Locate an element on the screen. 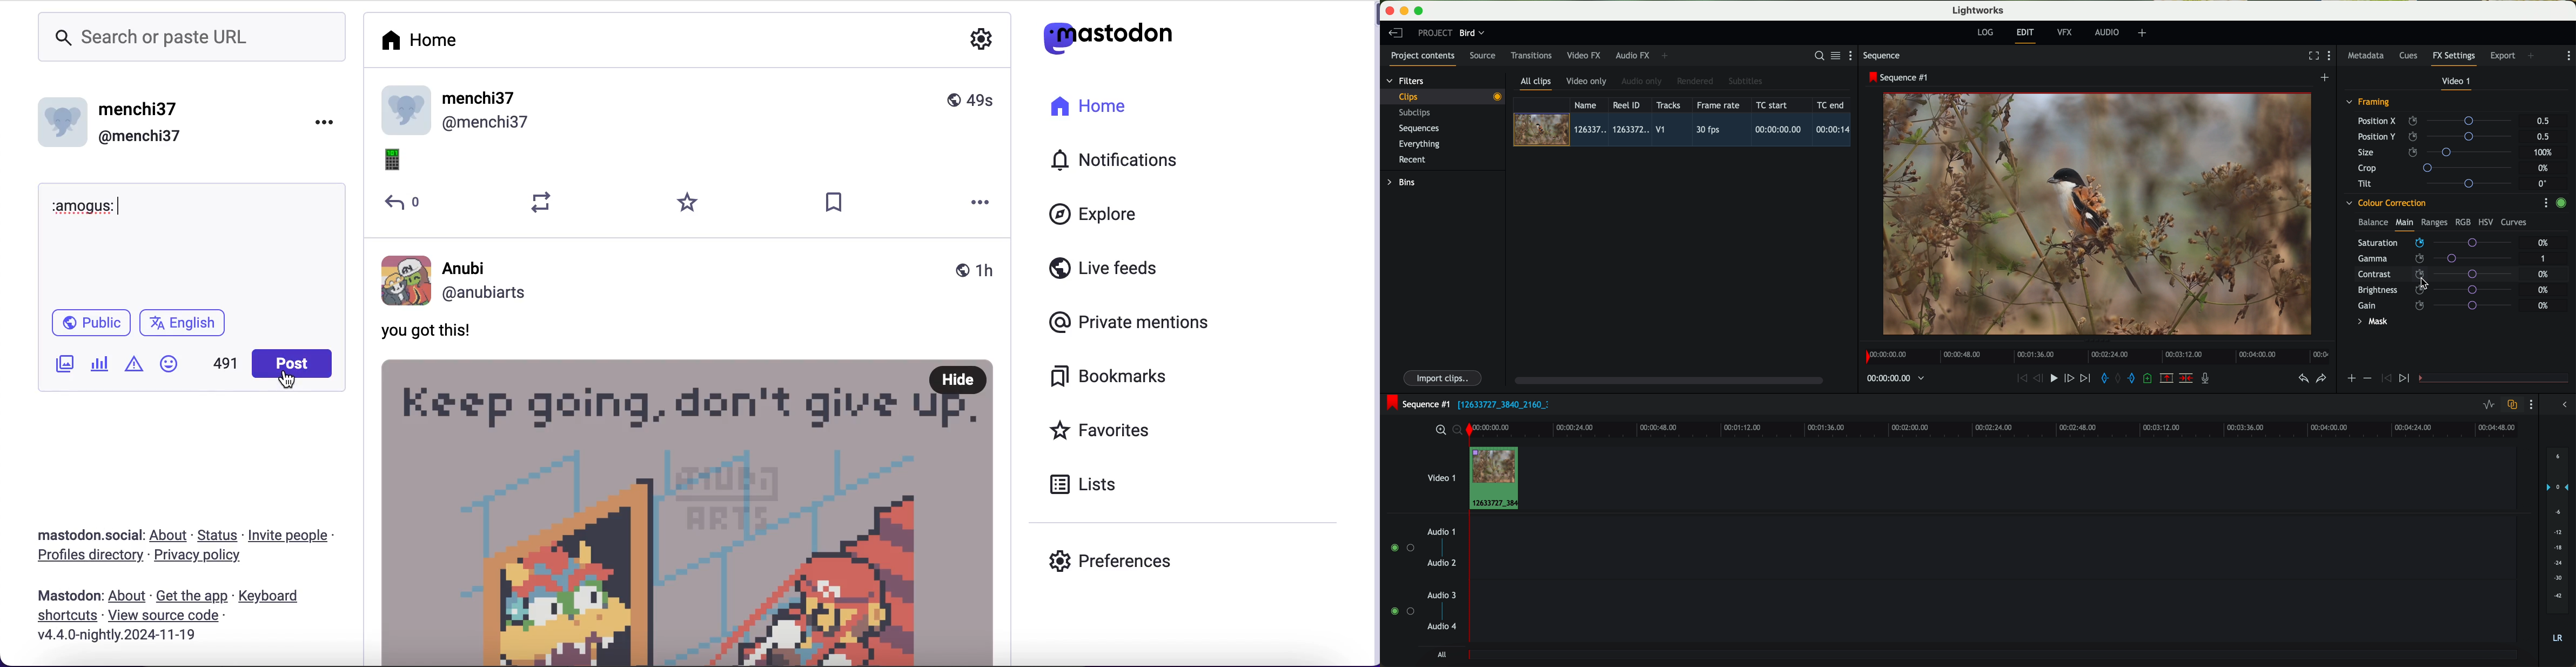 The width and height of the screenshot is (2576, 672). menchi37 @menchi37 is located at coordinates (116, 125).